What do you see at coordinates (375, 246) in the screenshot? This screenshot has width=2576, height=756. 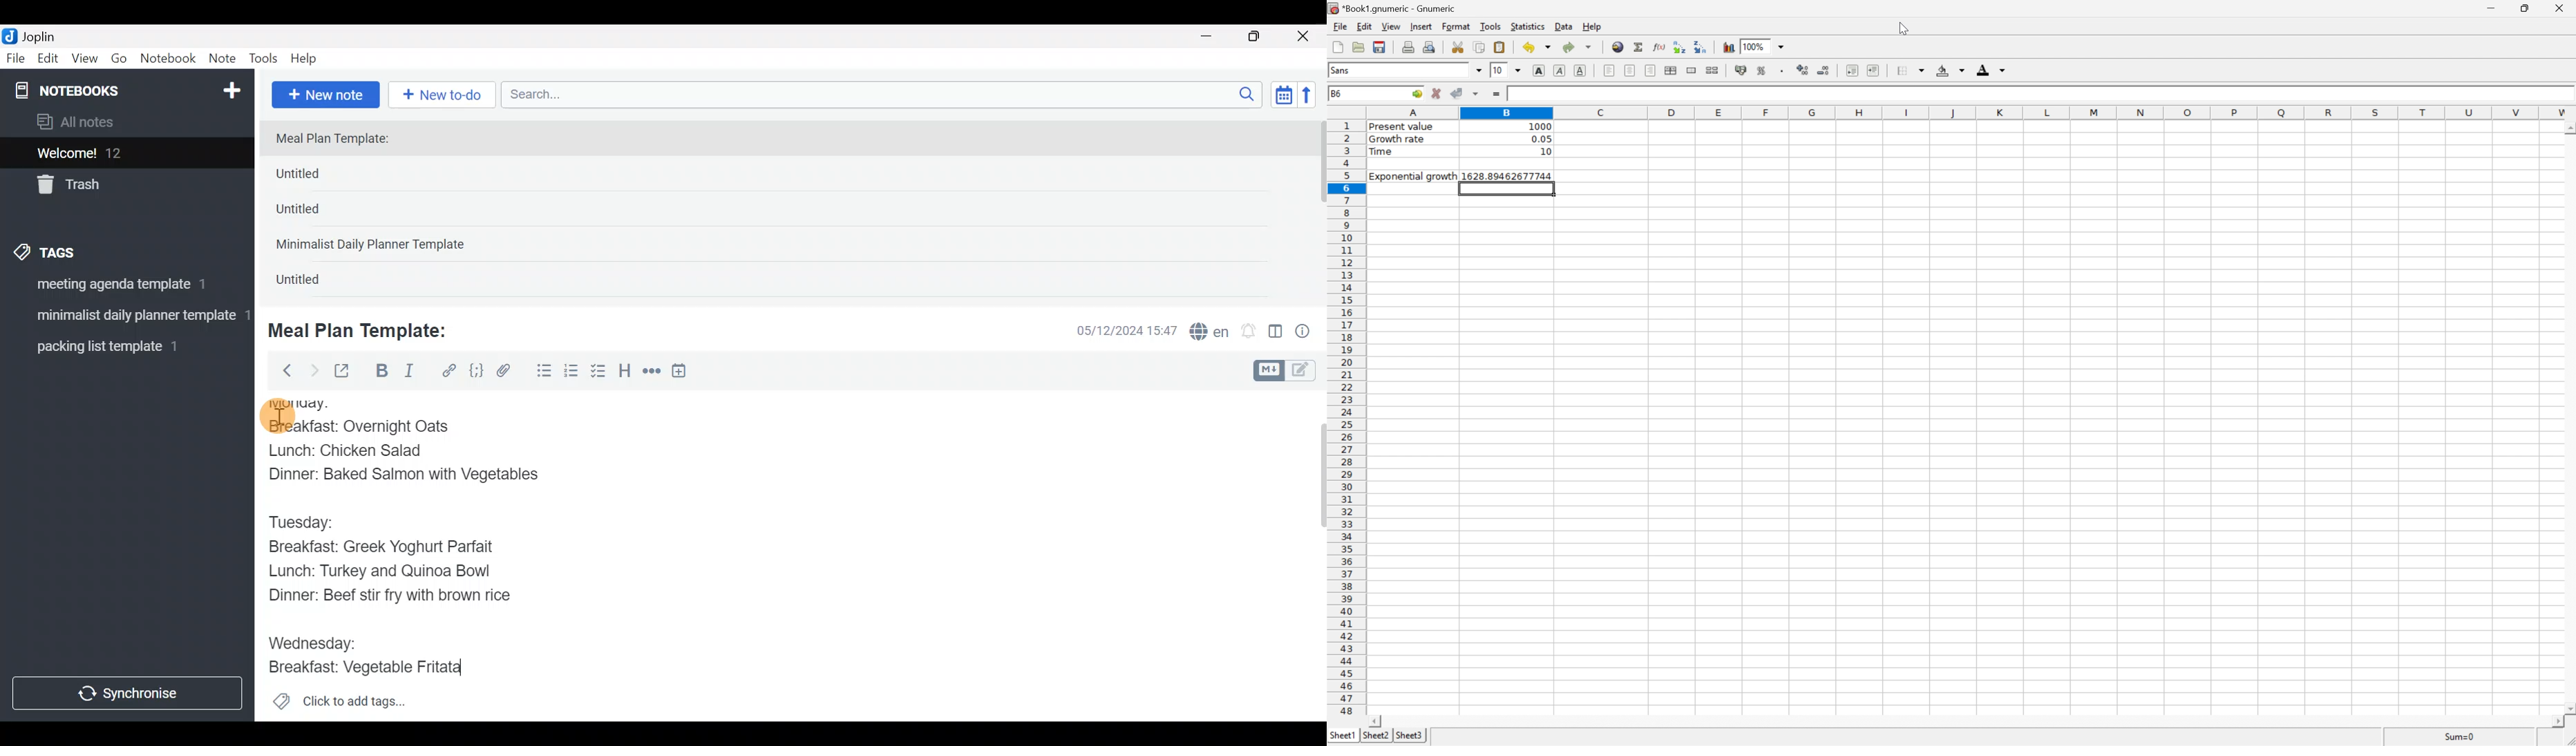 I see `Minimalist Daily Planner Template` at bounding box center [375, 246].